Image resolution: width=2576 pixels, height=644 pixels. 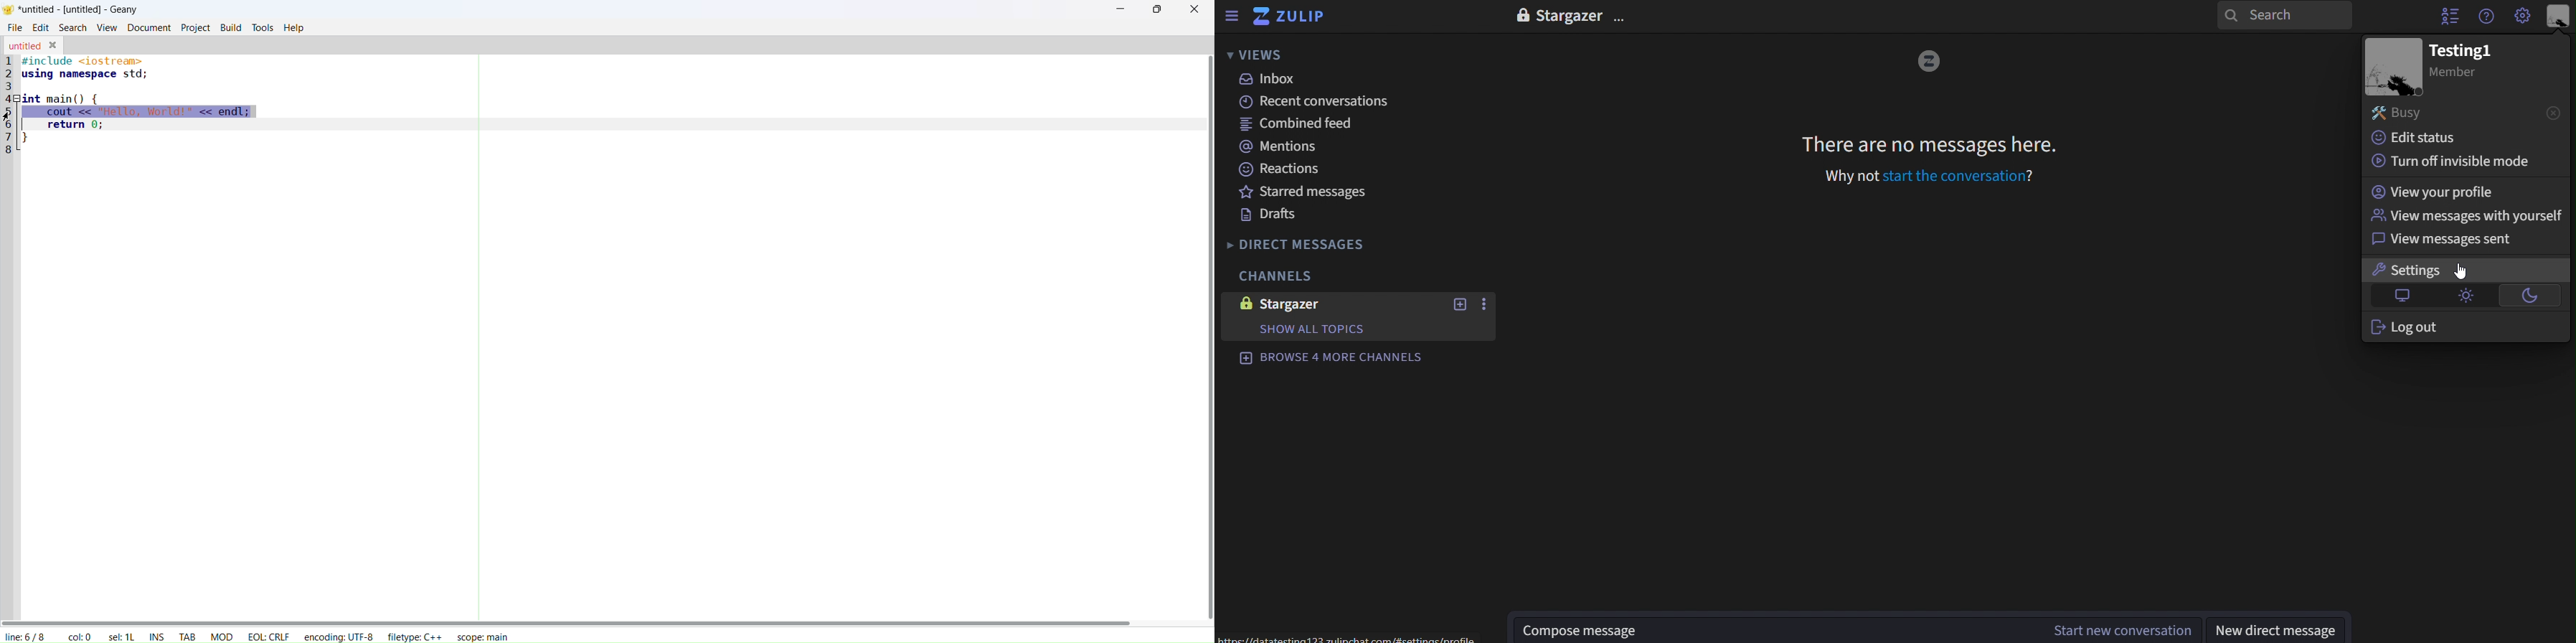 I want to click on There are no messages here.
Why not start the conversation?, so click(x=1930, y=144).